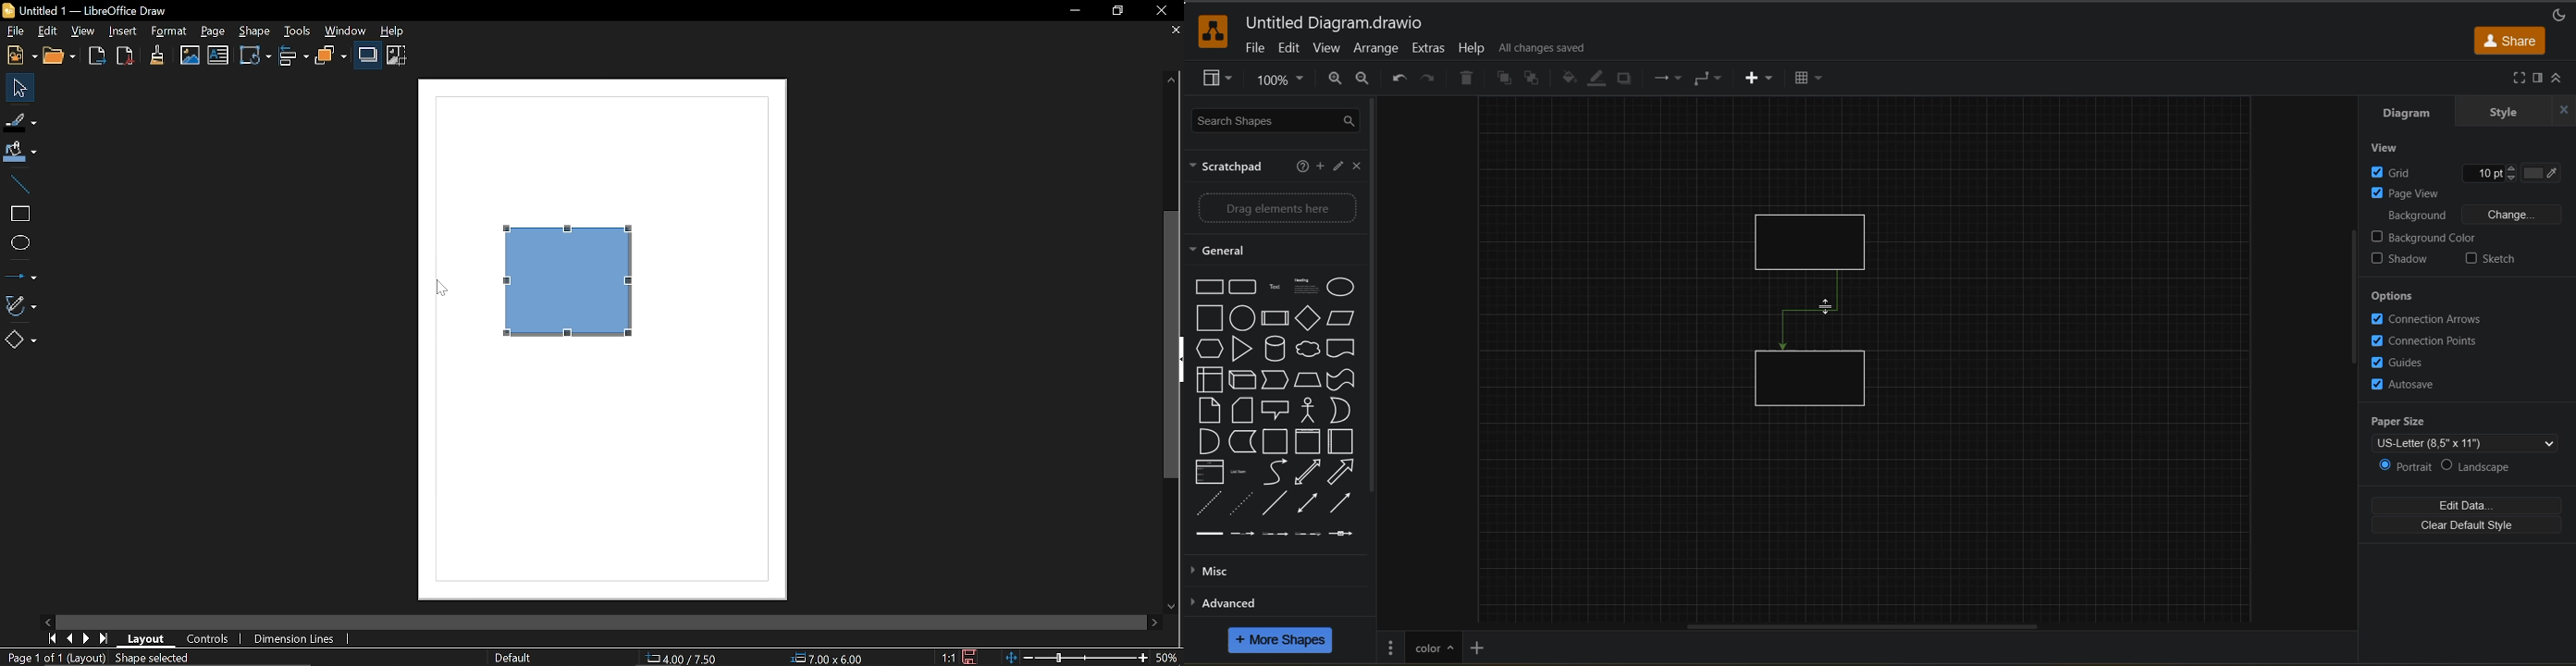  What do you see at coordinates (1379, 300) in the screenshot?
I see `vertical scroll bar` at bounding box center [1379, 300].